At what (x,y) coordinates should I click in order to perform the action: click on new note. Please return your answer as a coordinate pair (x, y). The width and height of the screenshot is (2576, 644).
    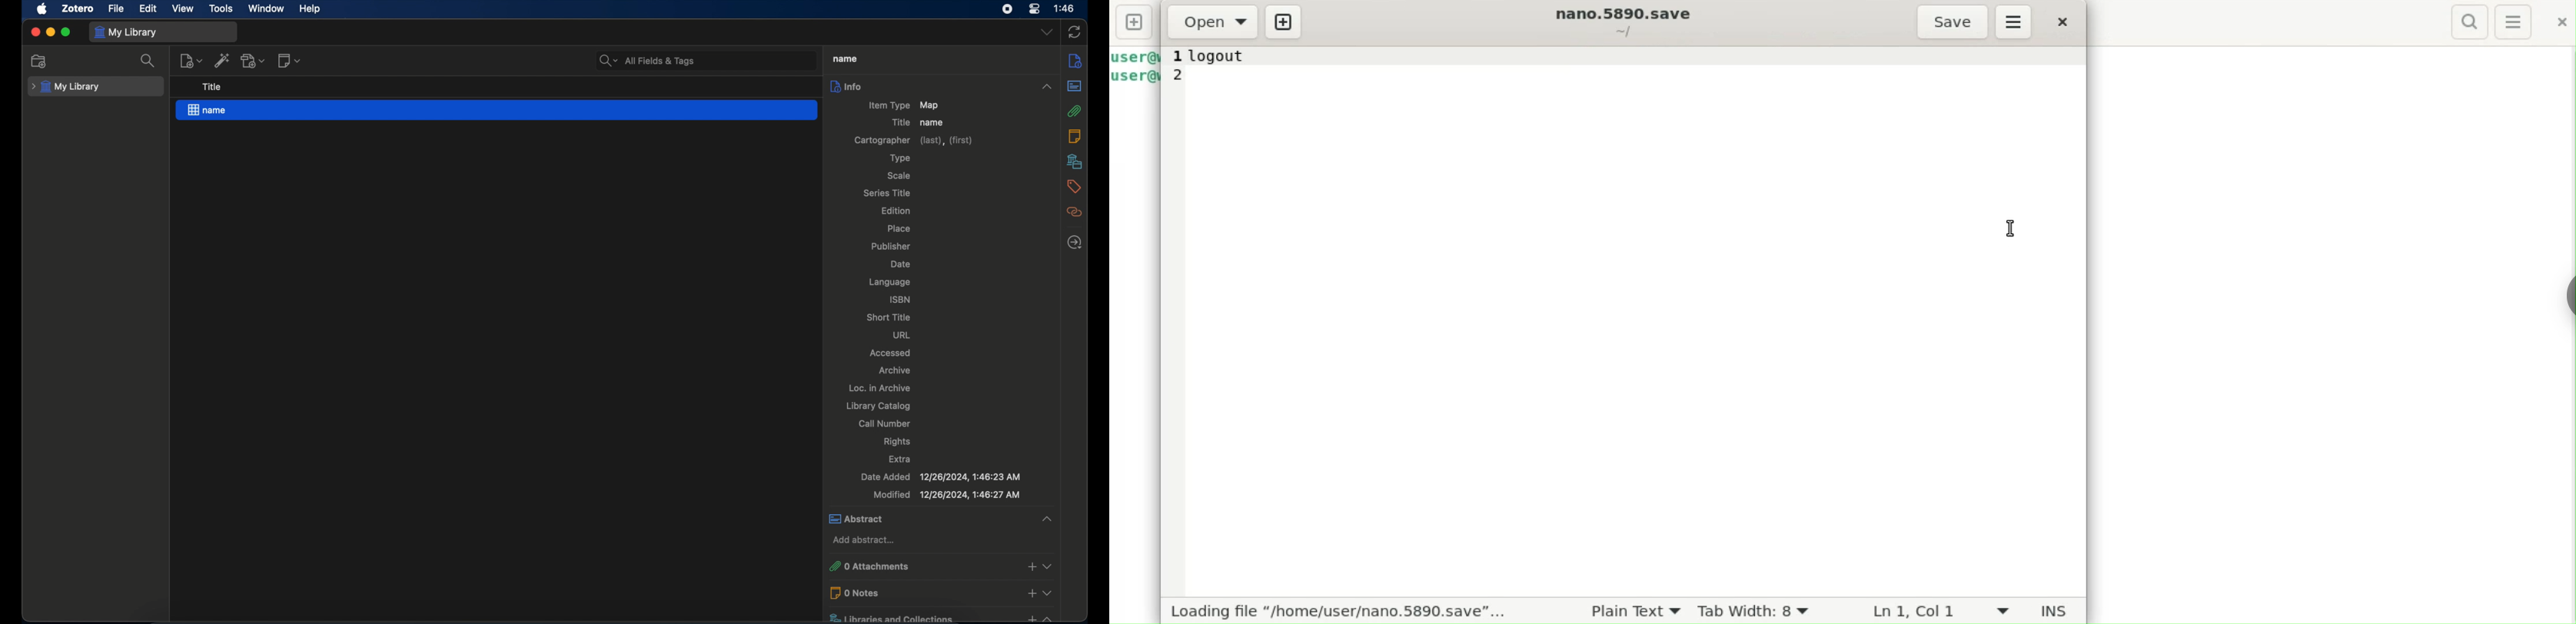
    Looking at the image, I should click on (289, 60).